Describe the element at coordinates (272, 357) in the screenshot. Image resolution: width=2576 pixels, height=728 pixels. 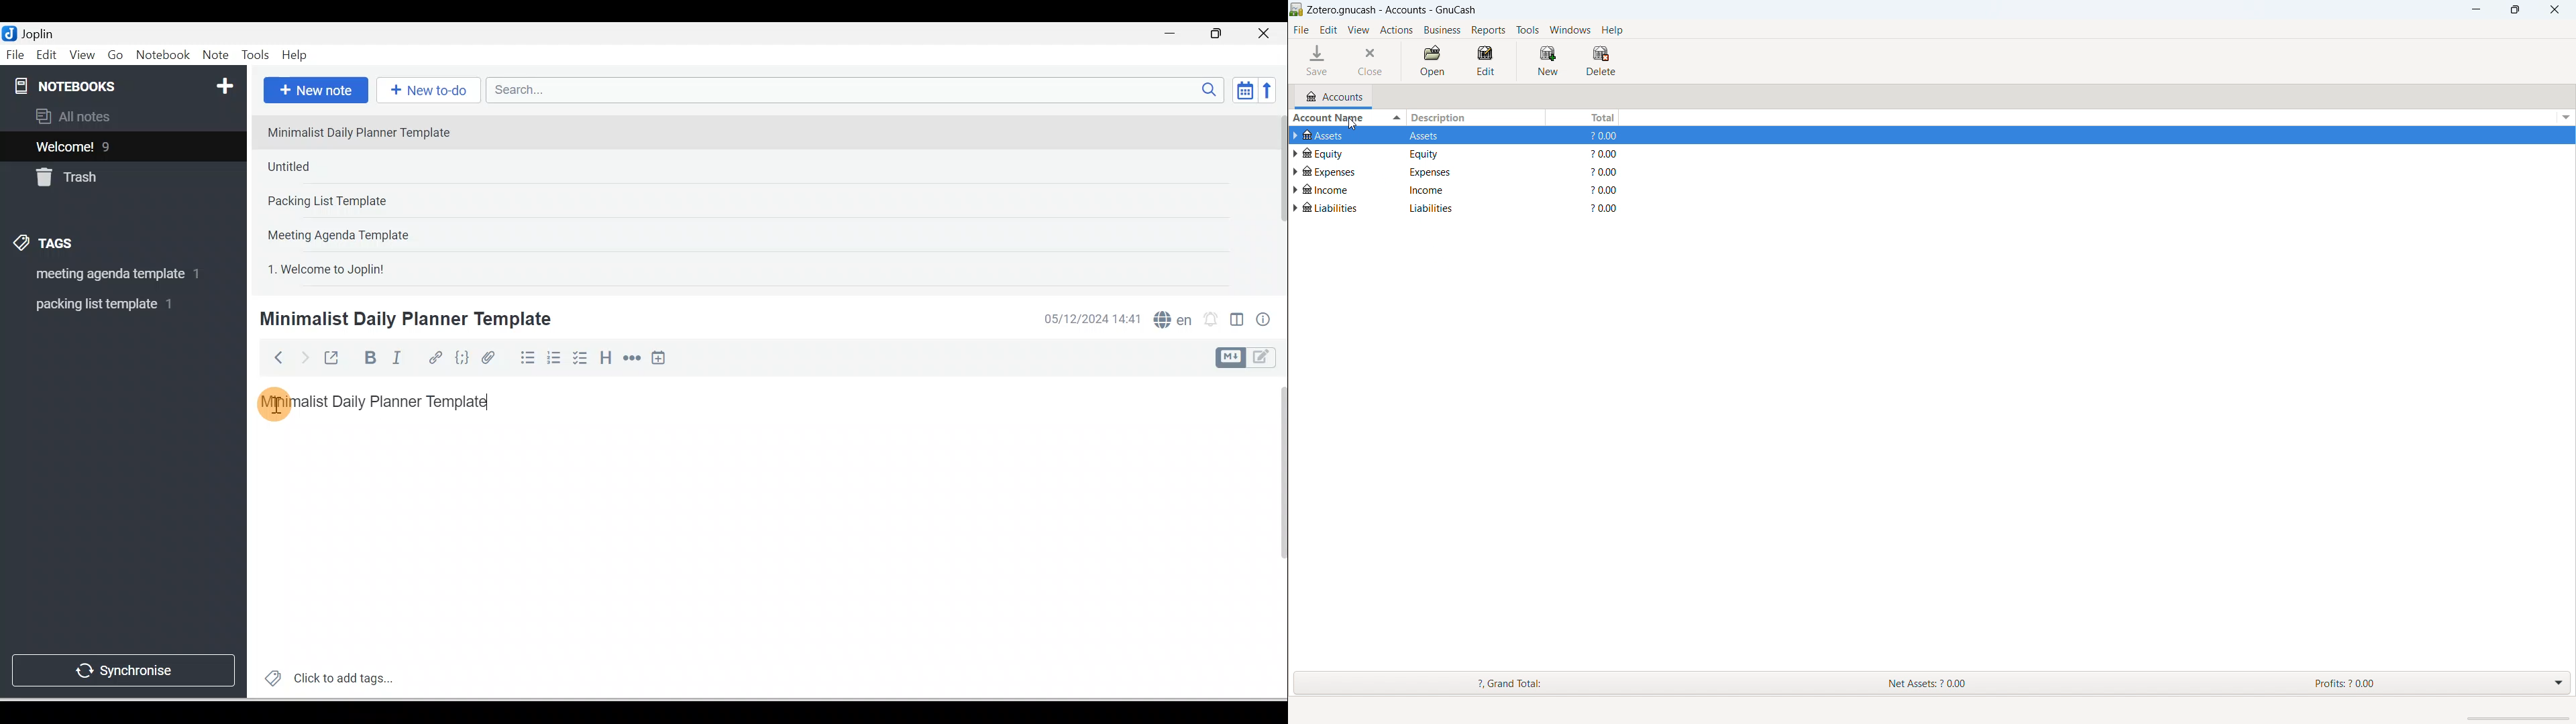
I see `Back` at that location.